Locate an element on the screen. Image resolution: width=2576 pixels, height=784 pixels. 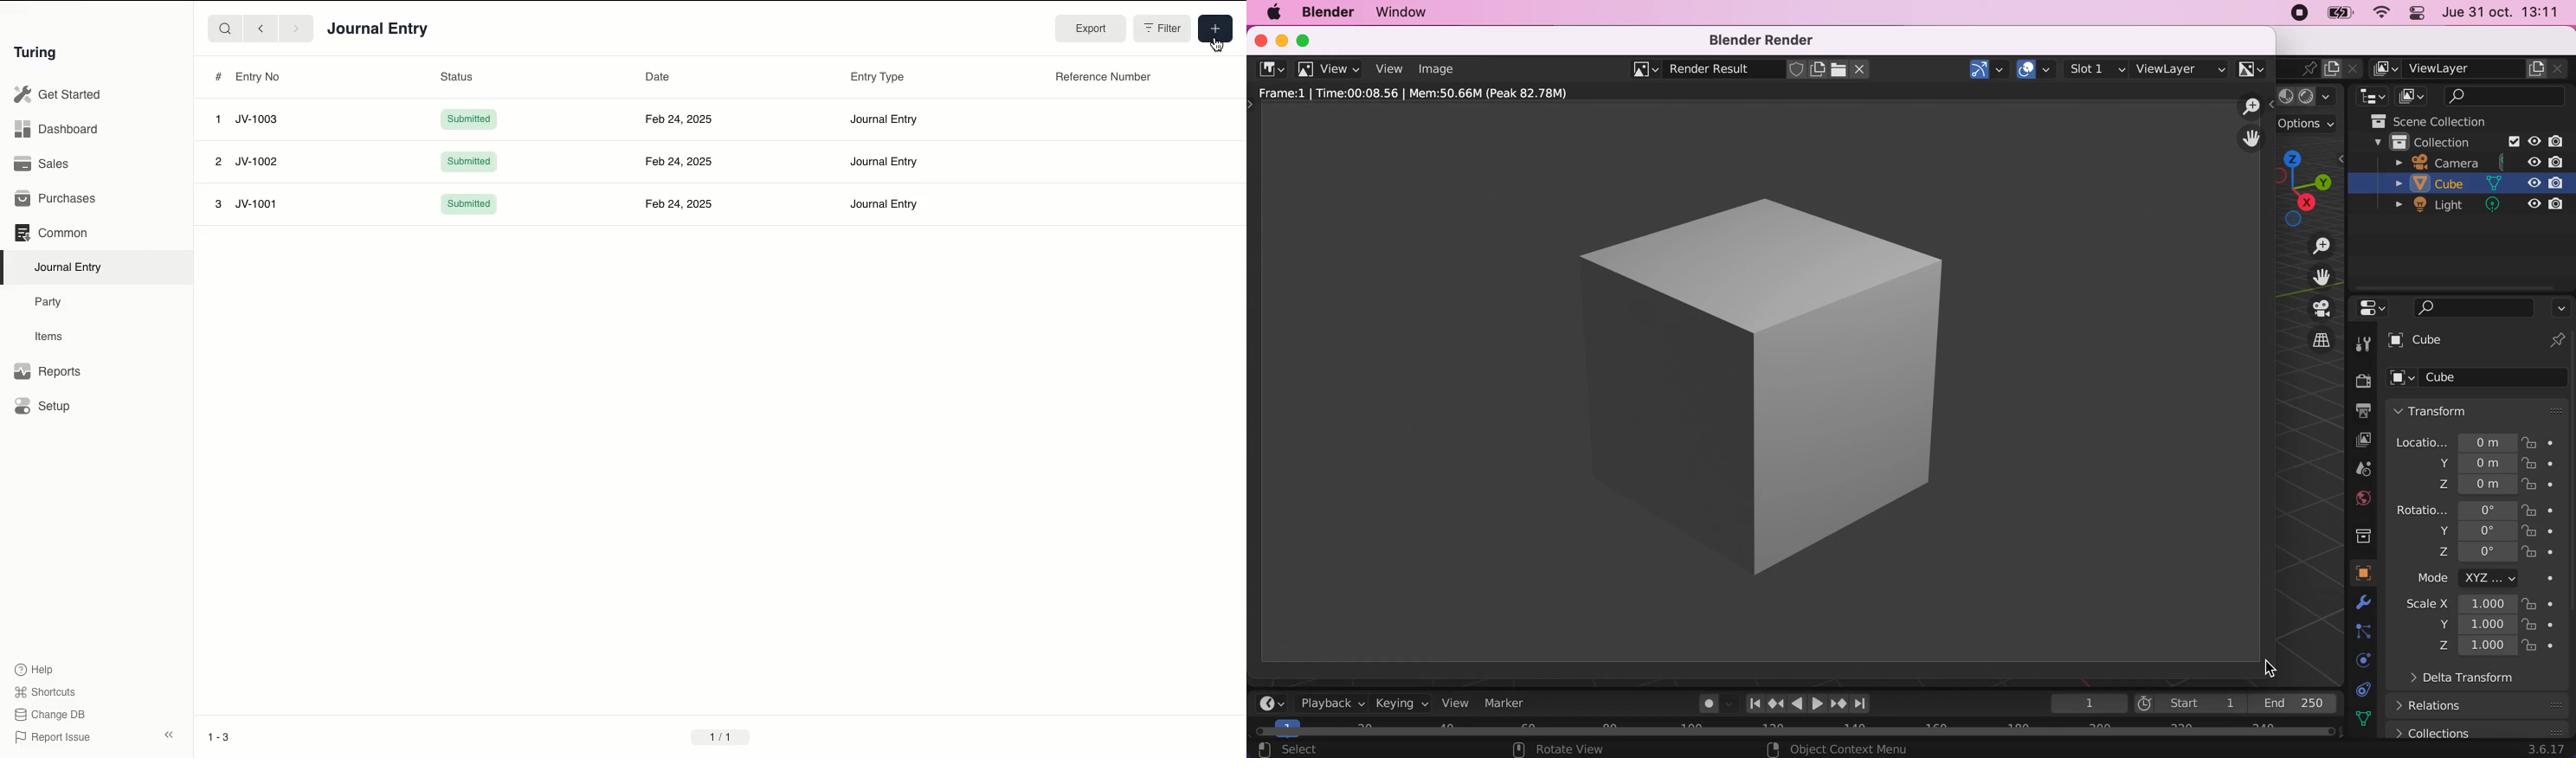
JV-1002 is located at coordinates (260, 161).